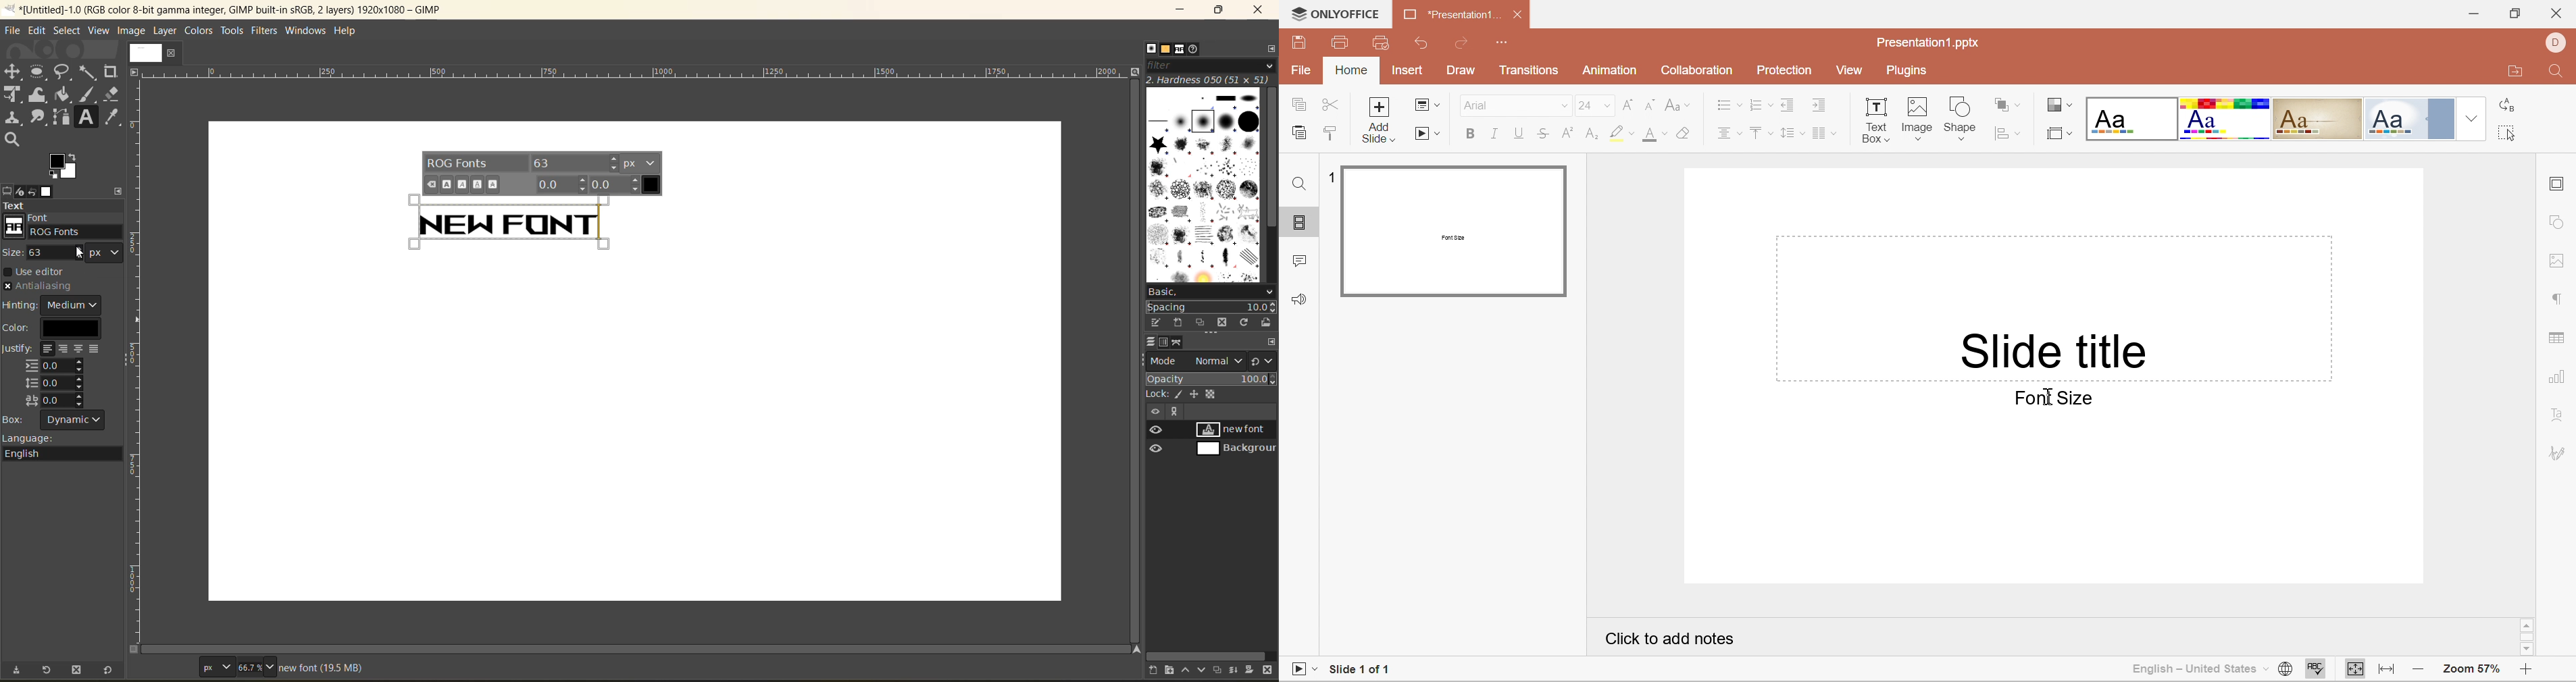 This screenshot has height=700, width=2576. I want to click on Restore Down, so click(2515, 15).